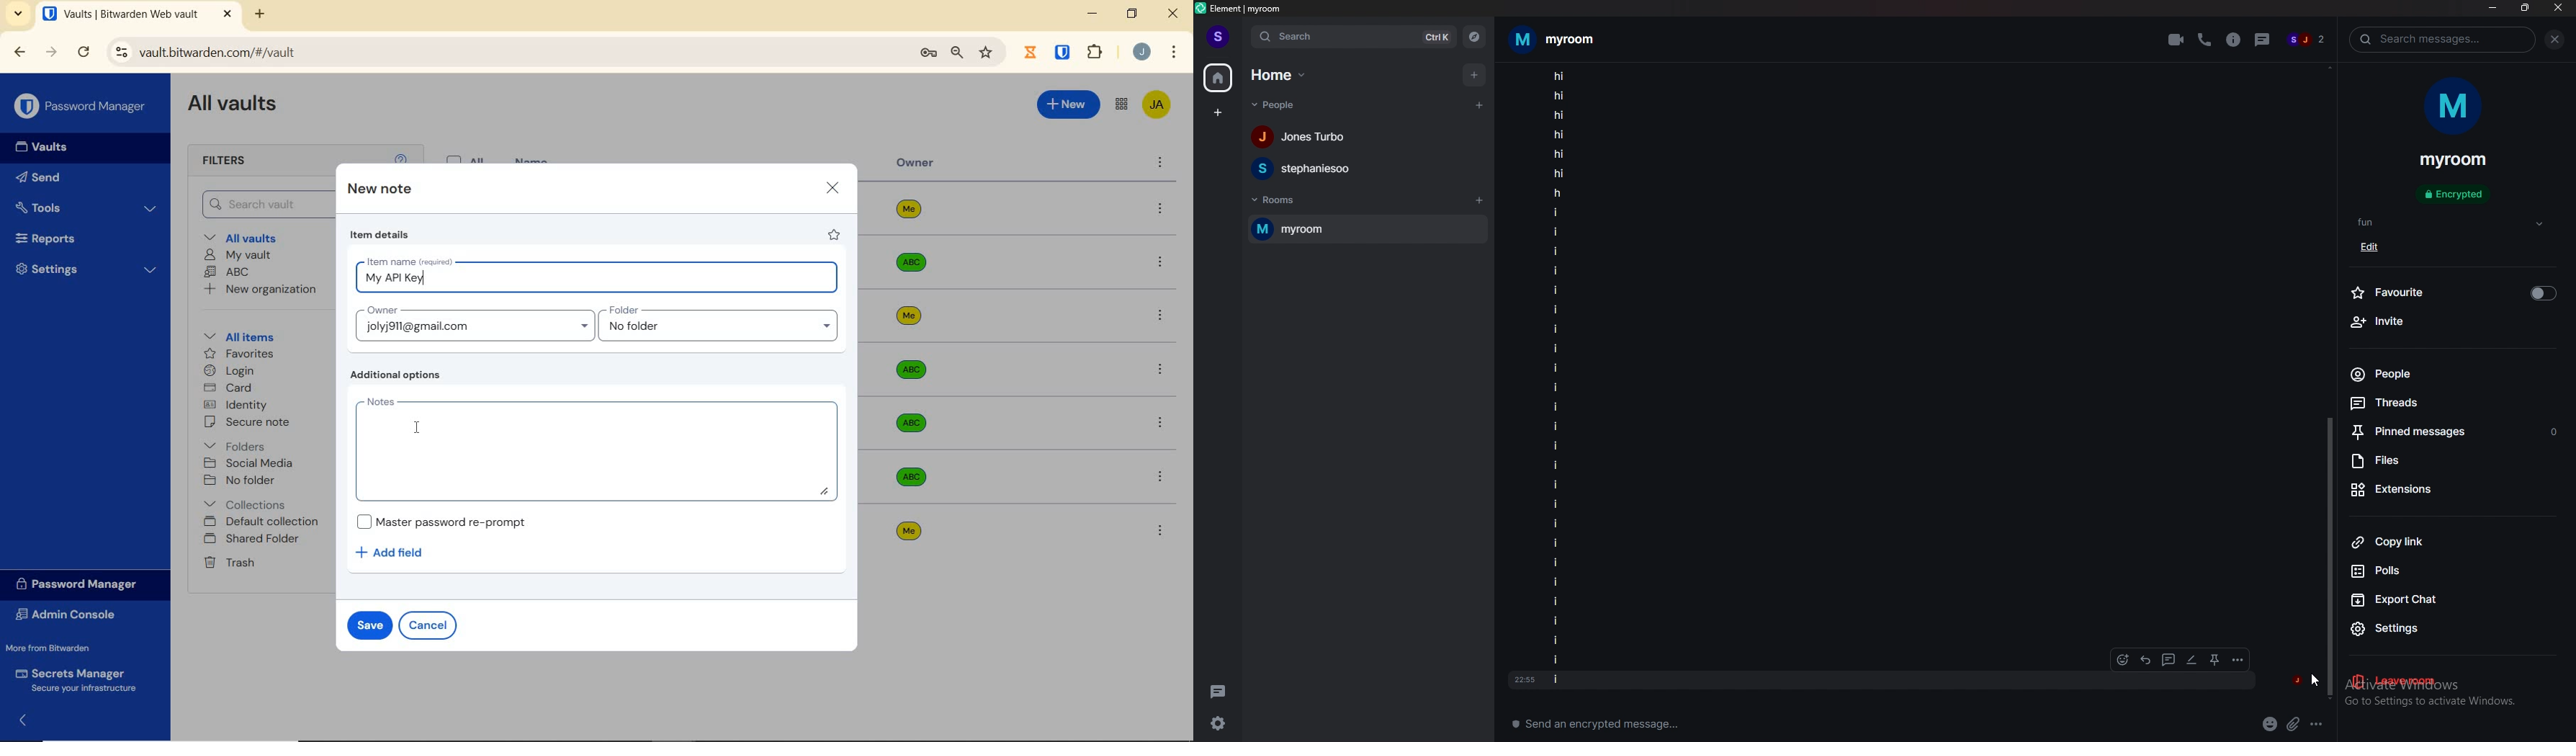  What do you see at coordinates (2204, 39) in the screenshot?
I see `voice call` at bounding box center [2204, 39].